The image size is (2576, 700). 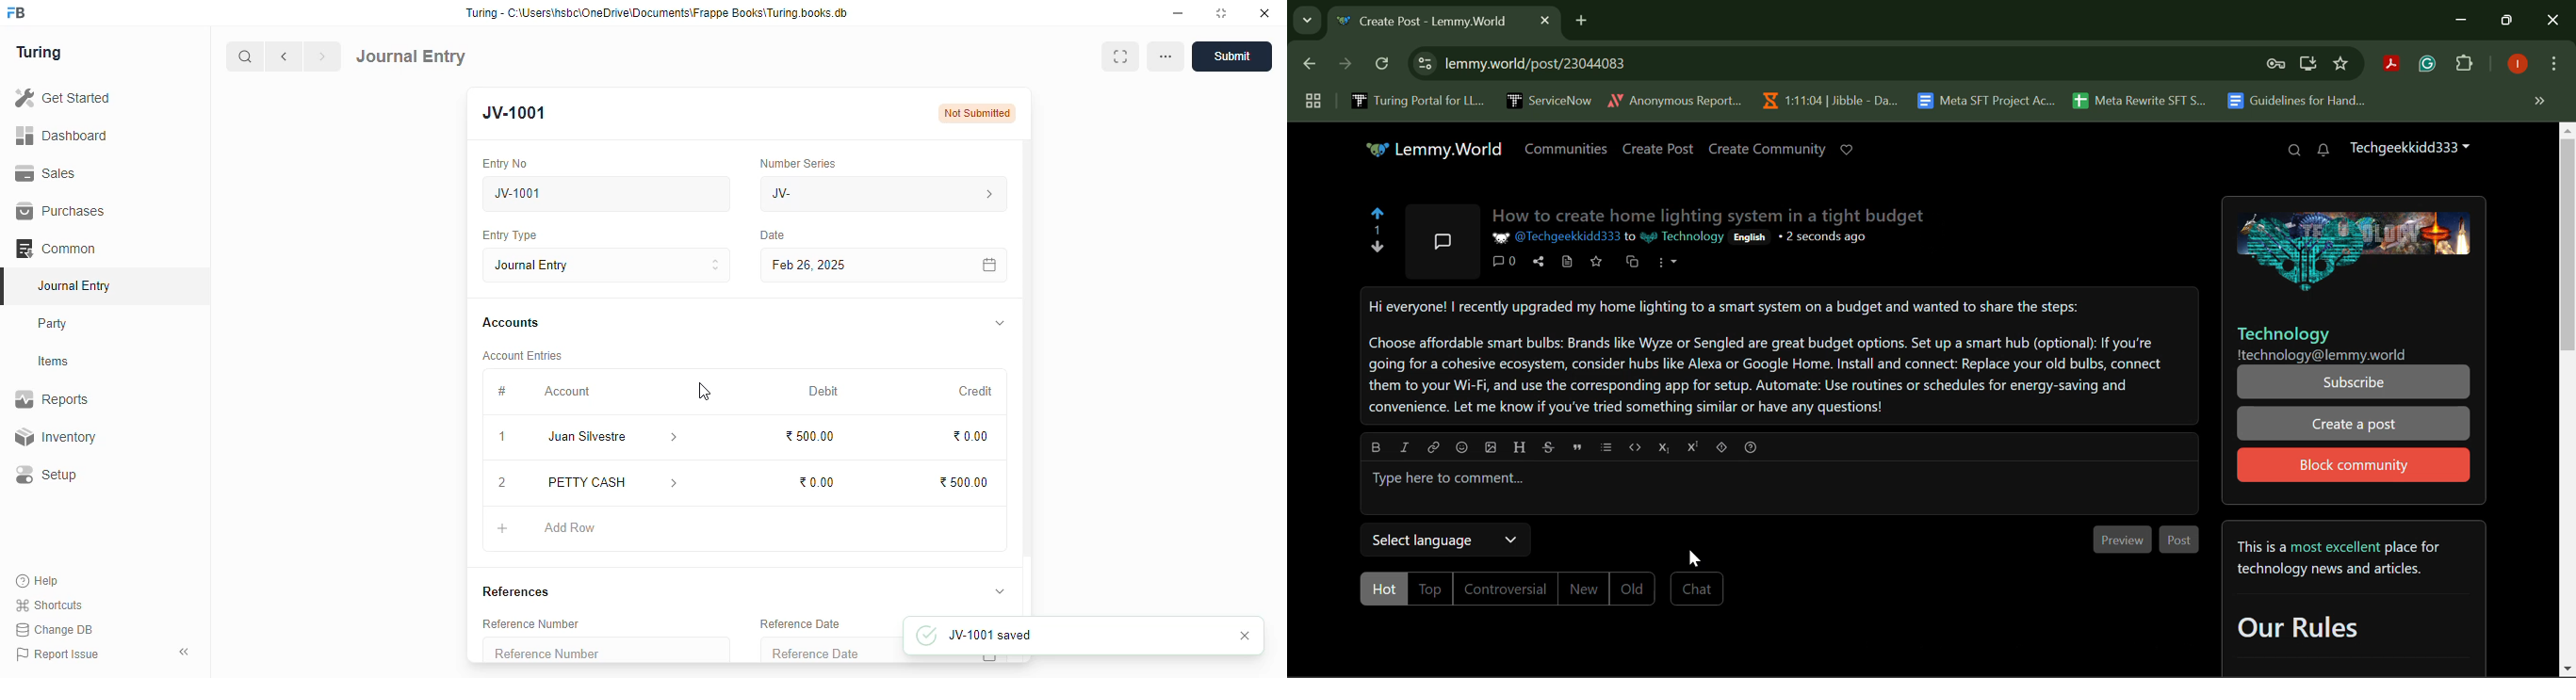 What do you see at coordinates (285, 56) in the screenshot?
I see `previous` at bounding box center [285, 56].